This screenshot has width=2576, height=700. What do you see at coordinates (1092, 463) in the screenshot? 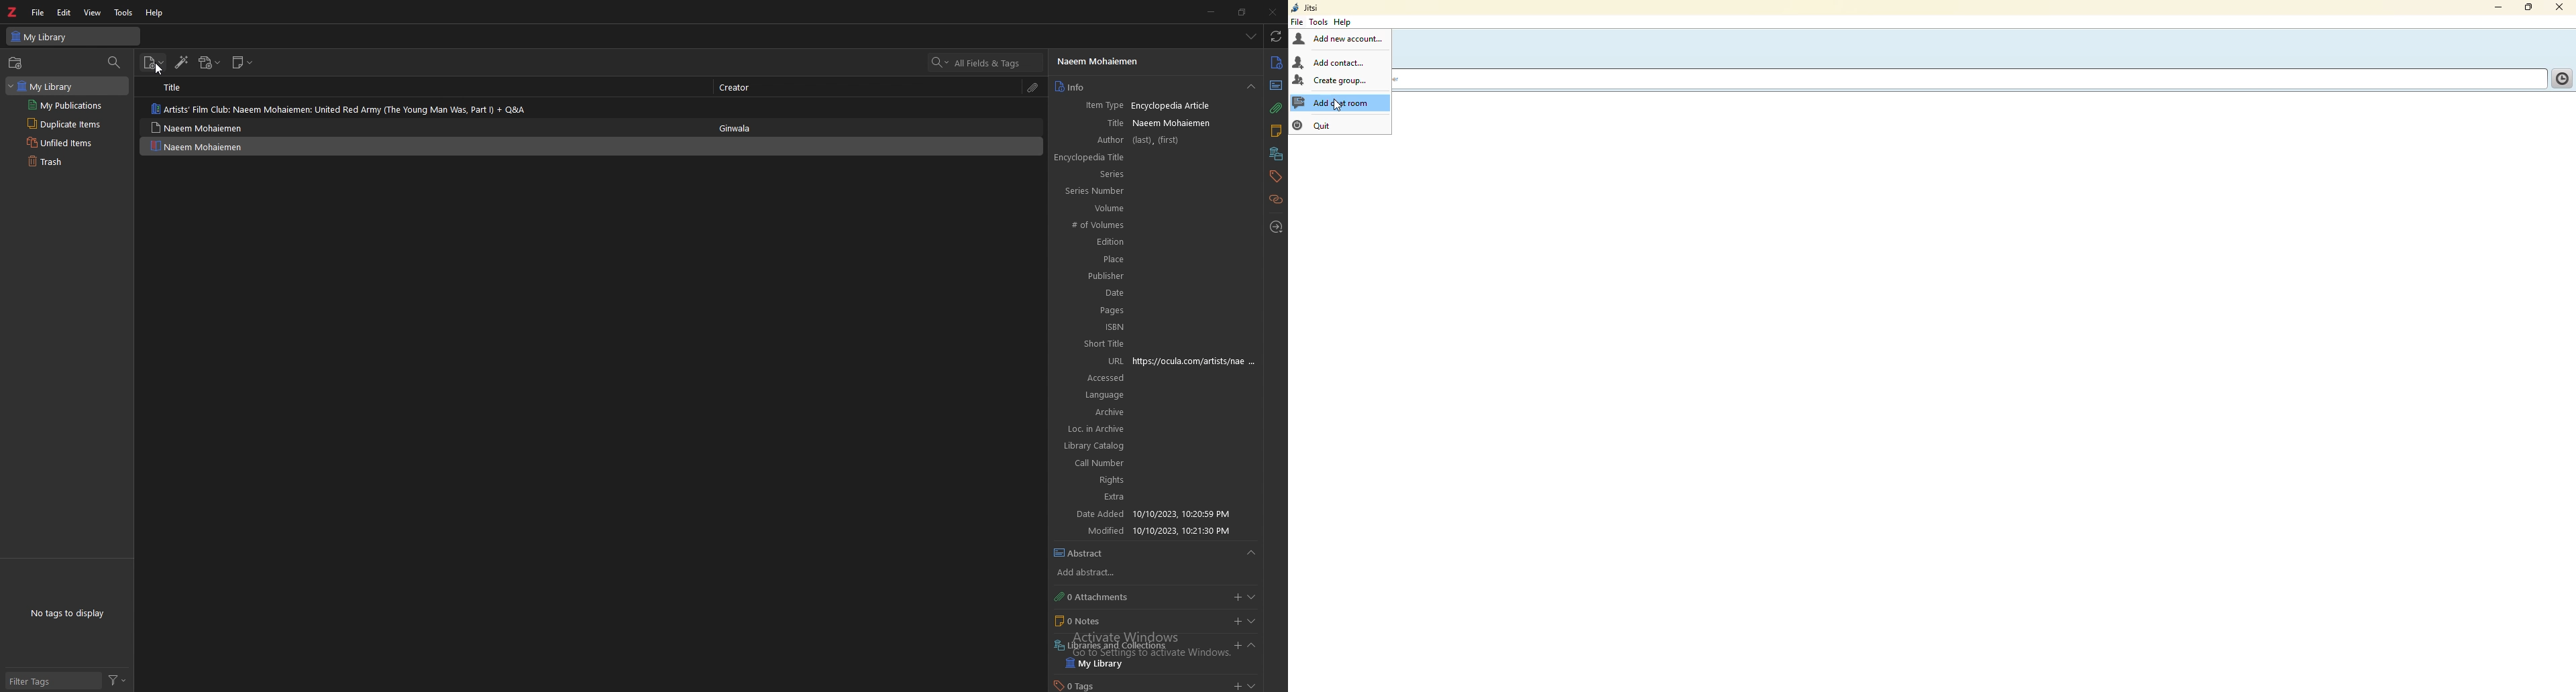
I see `call number` at bounding box center [1092, 463].